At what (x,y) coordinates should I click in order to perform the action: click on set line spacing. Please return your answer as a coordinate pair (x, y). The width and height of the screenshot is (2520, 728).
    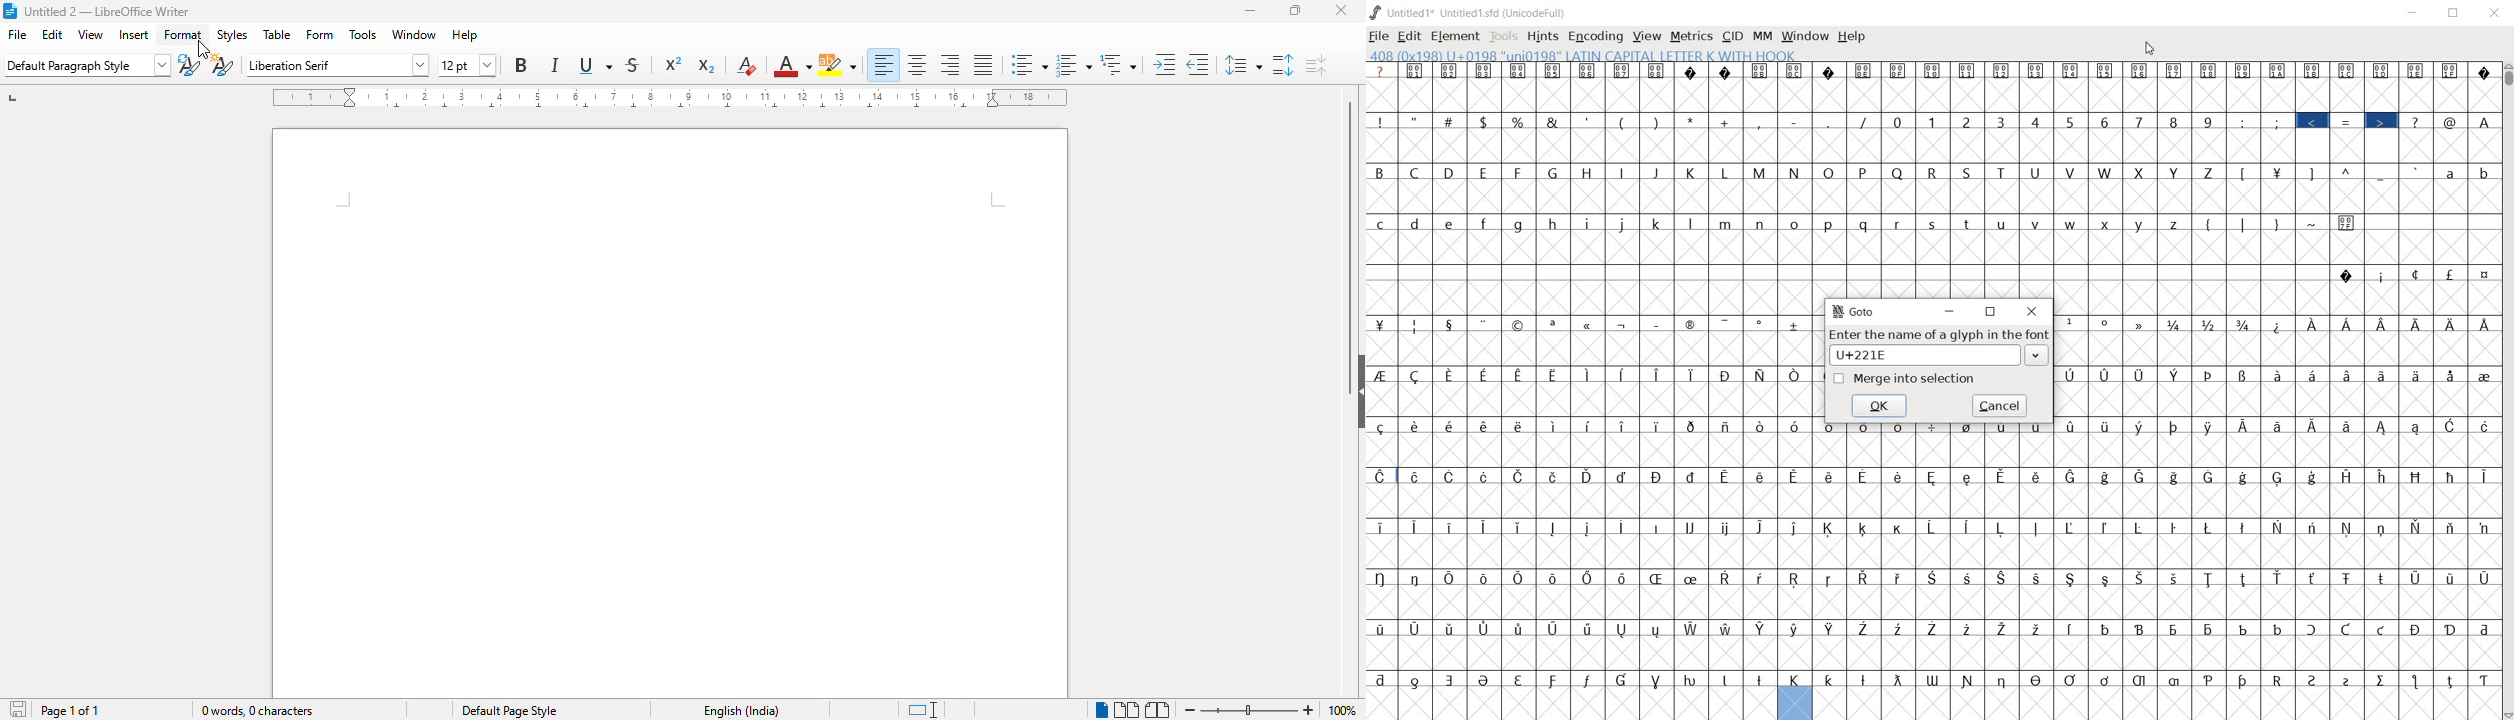
    Looking at the image, I should click on (1242, 65).